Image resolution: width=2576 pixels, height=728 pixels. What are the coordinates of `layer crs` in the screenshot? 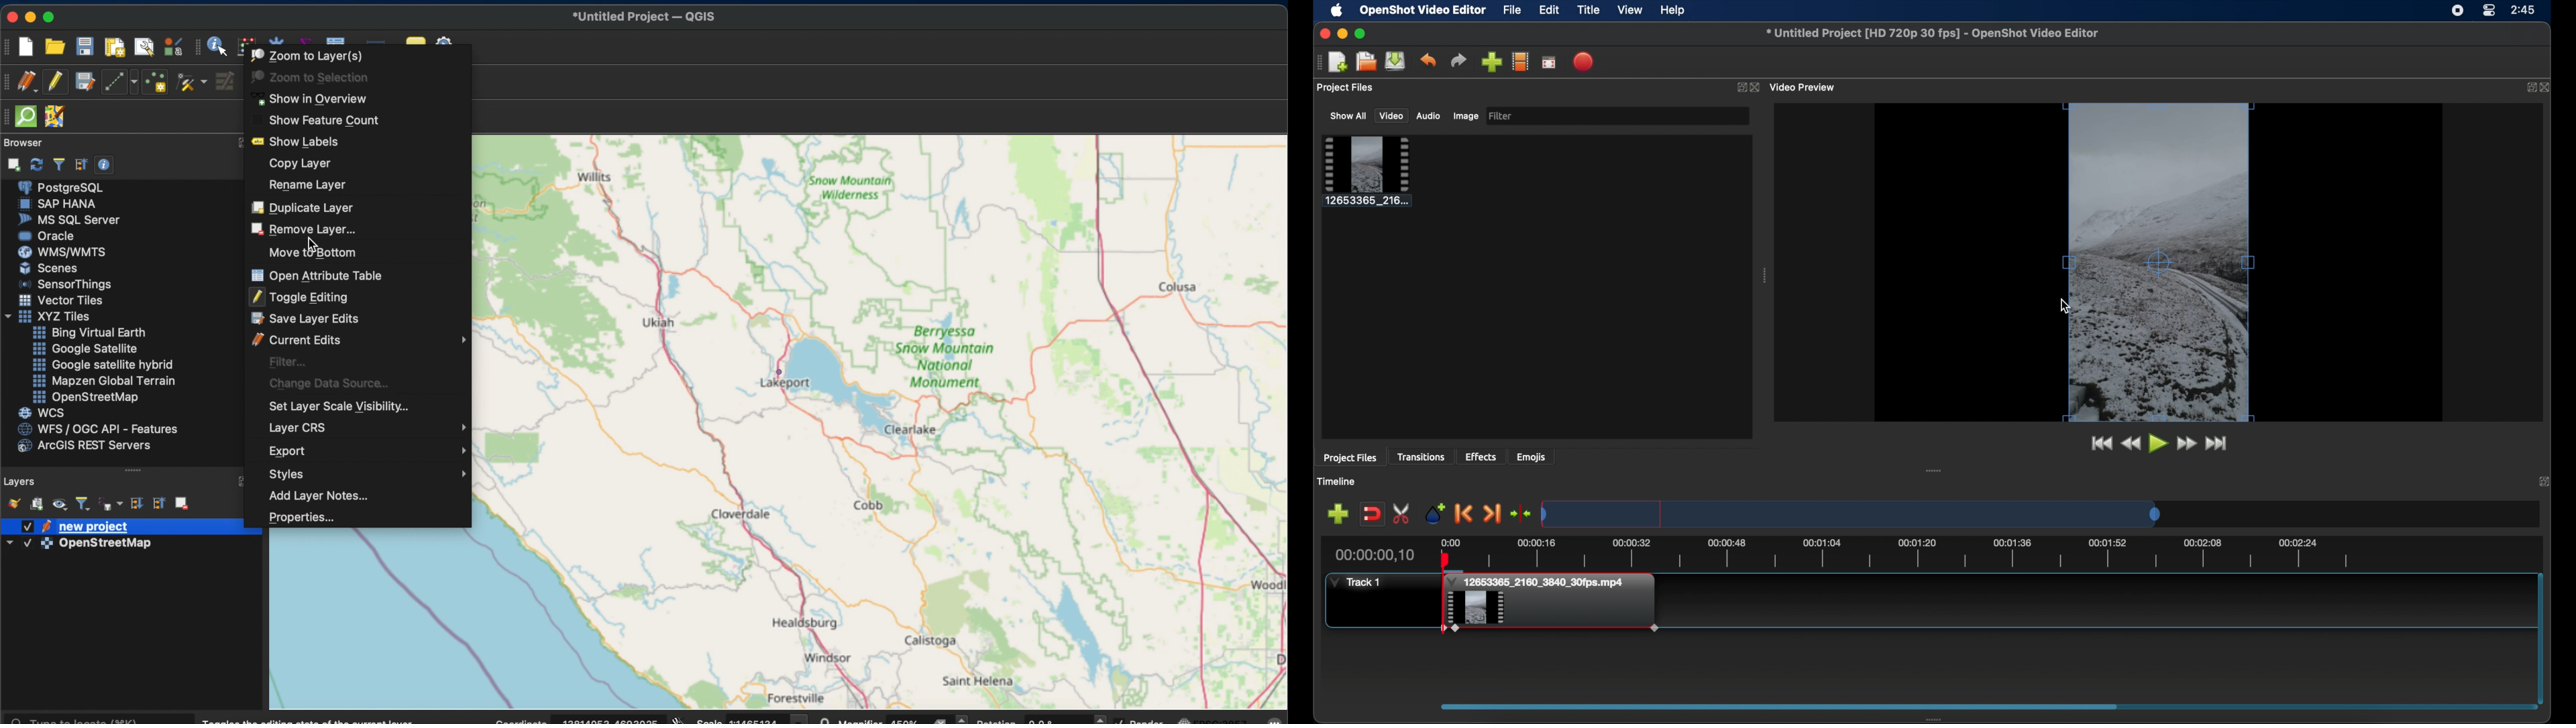 It's located at (370, 426).